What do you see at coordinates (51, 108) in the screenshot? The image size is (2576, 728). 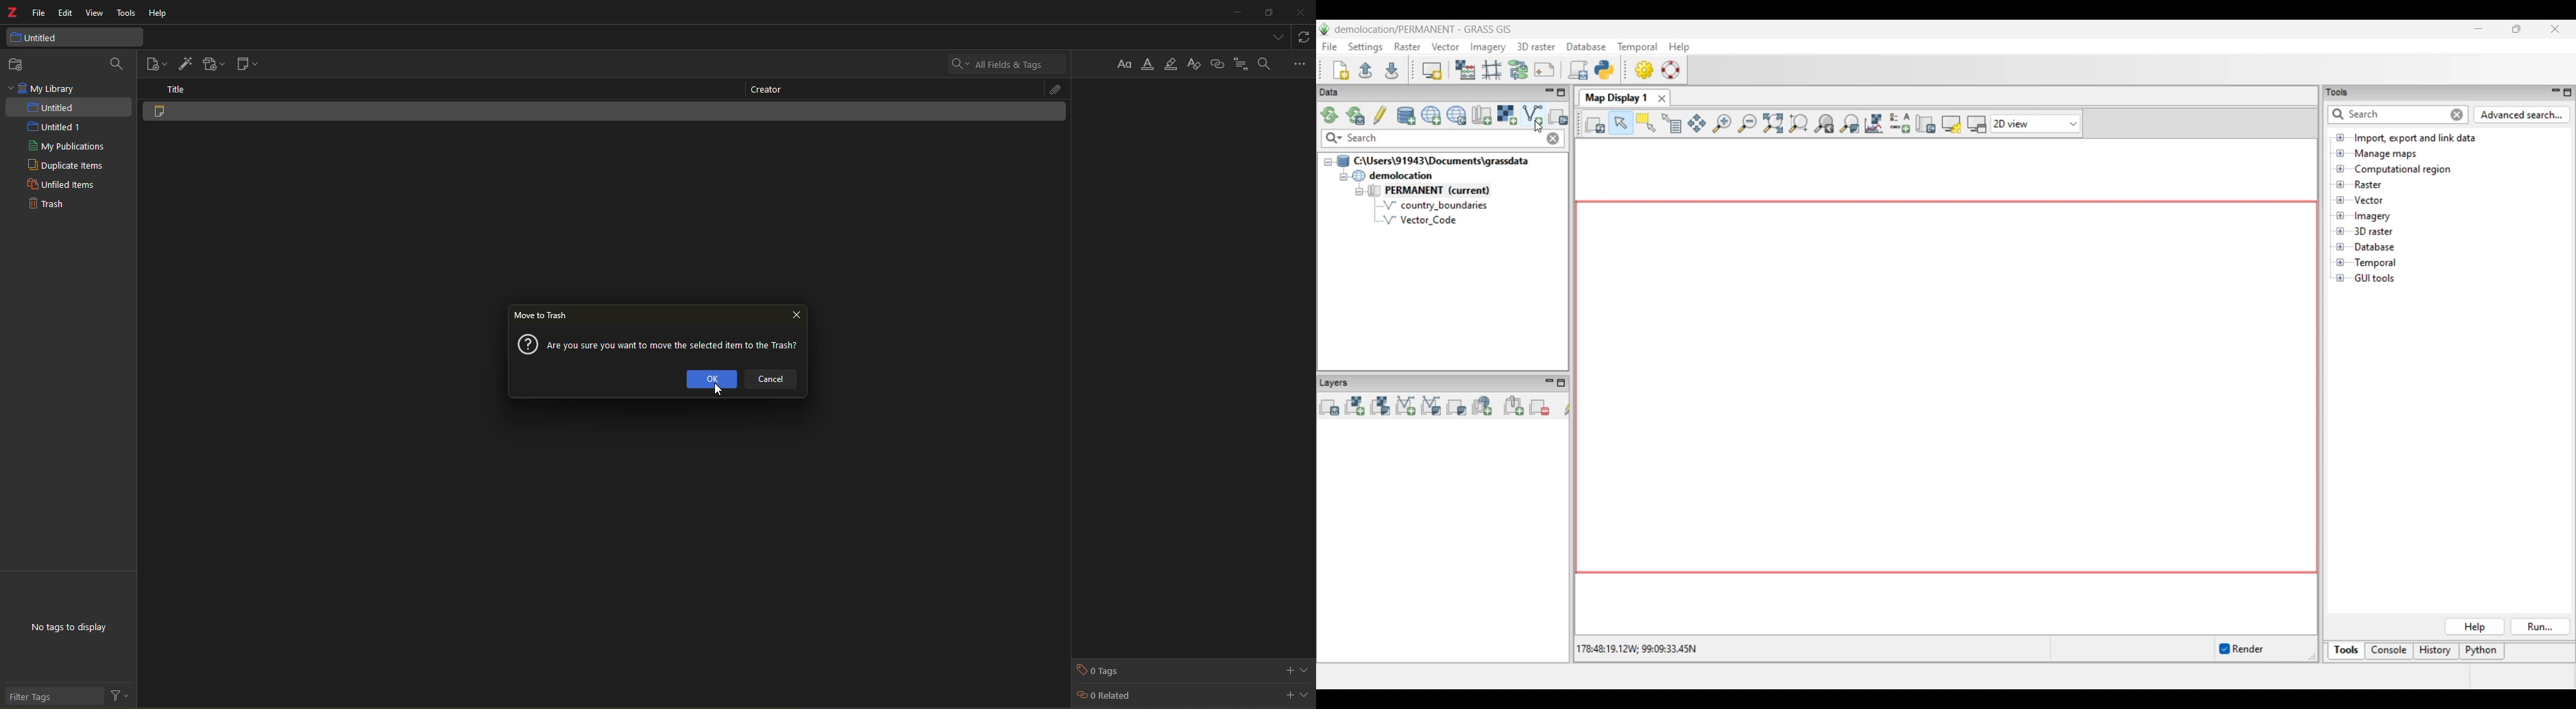 I see `untited` at bounding box center [51, 108].